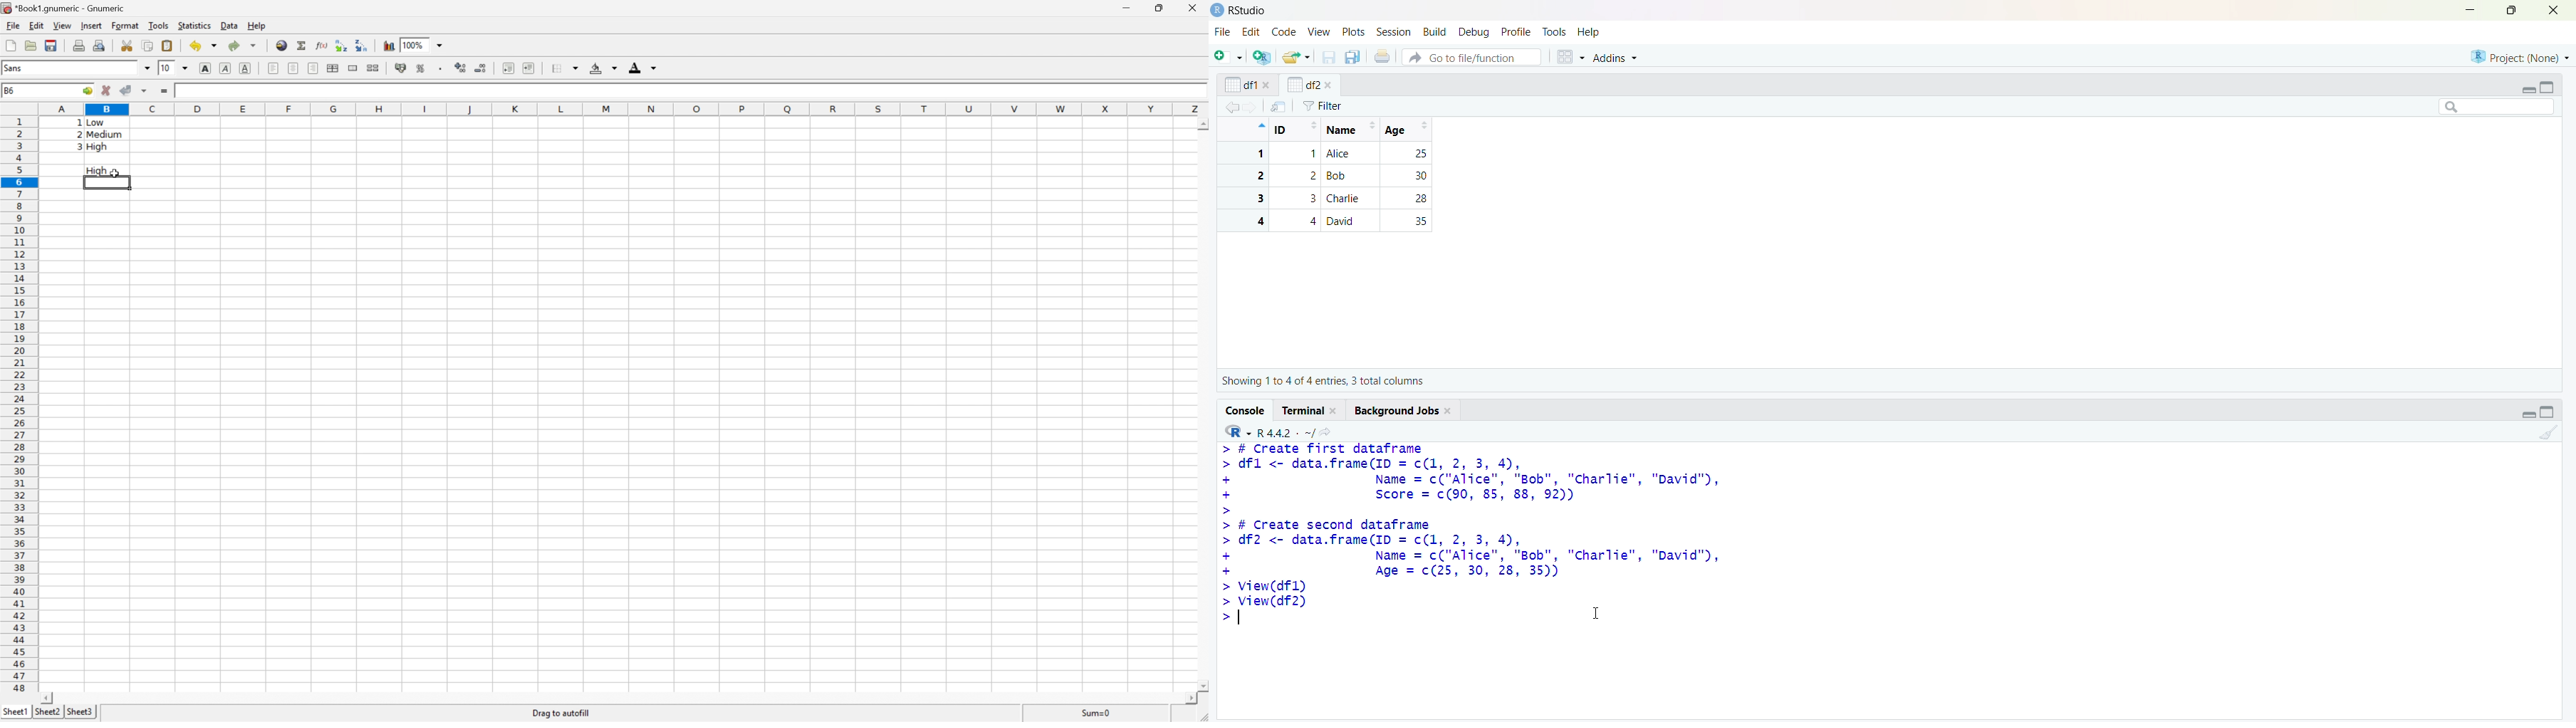 The image size is (2576, 728). What do you see at coordinates (1588, 31) in the screenshot?
I see `Help` at bounding box center [1588, 31].